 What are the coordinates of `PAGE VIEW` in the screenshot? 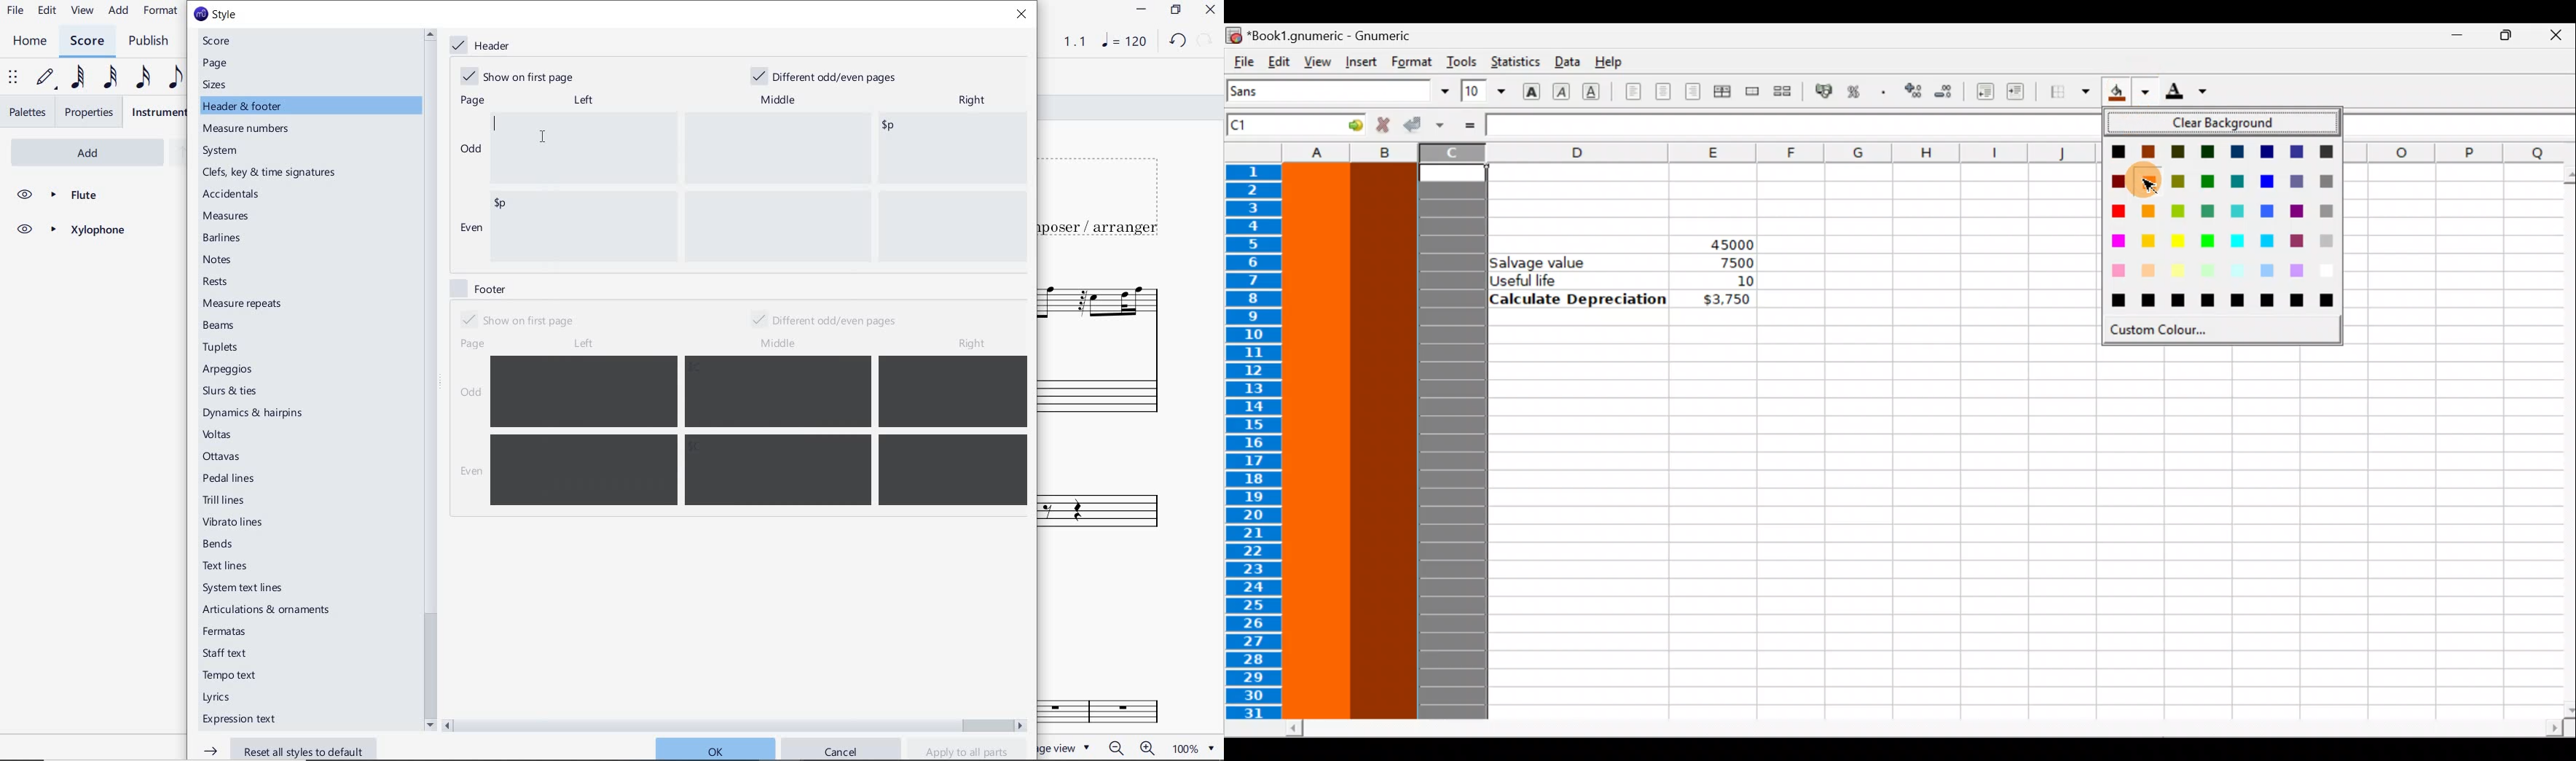 It's located at (1069, 747).